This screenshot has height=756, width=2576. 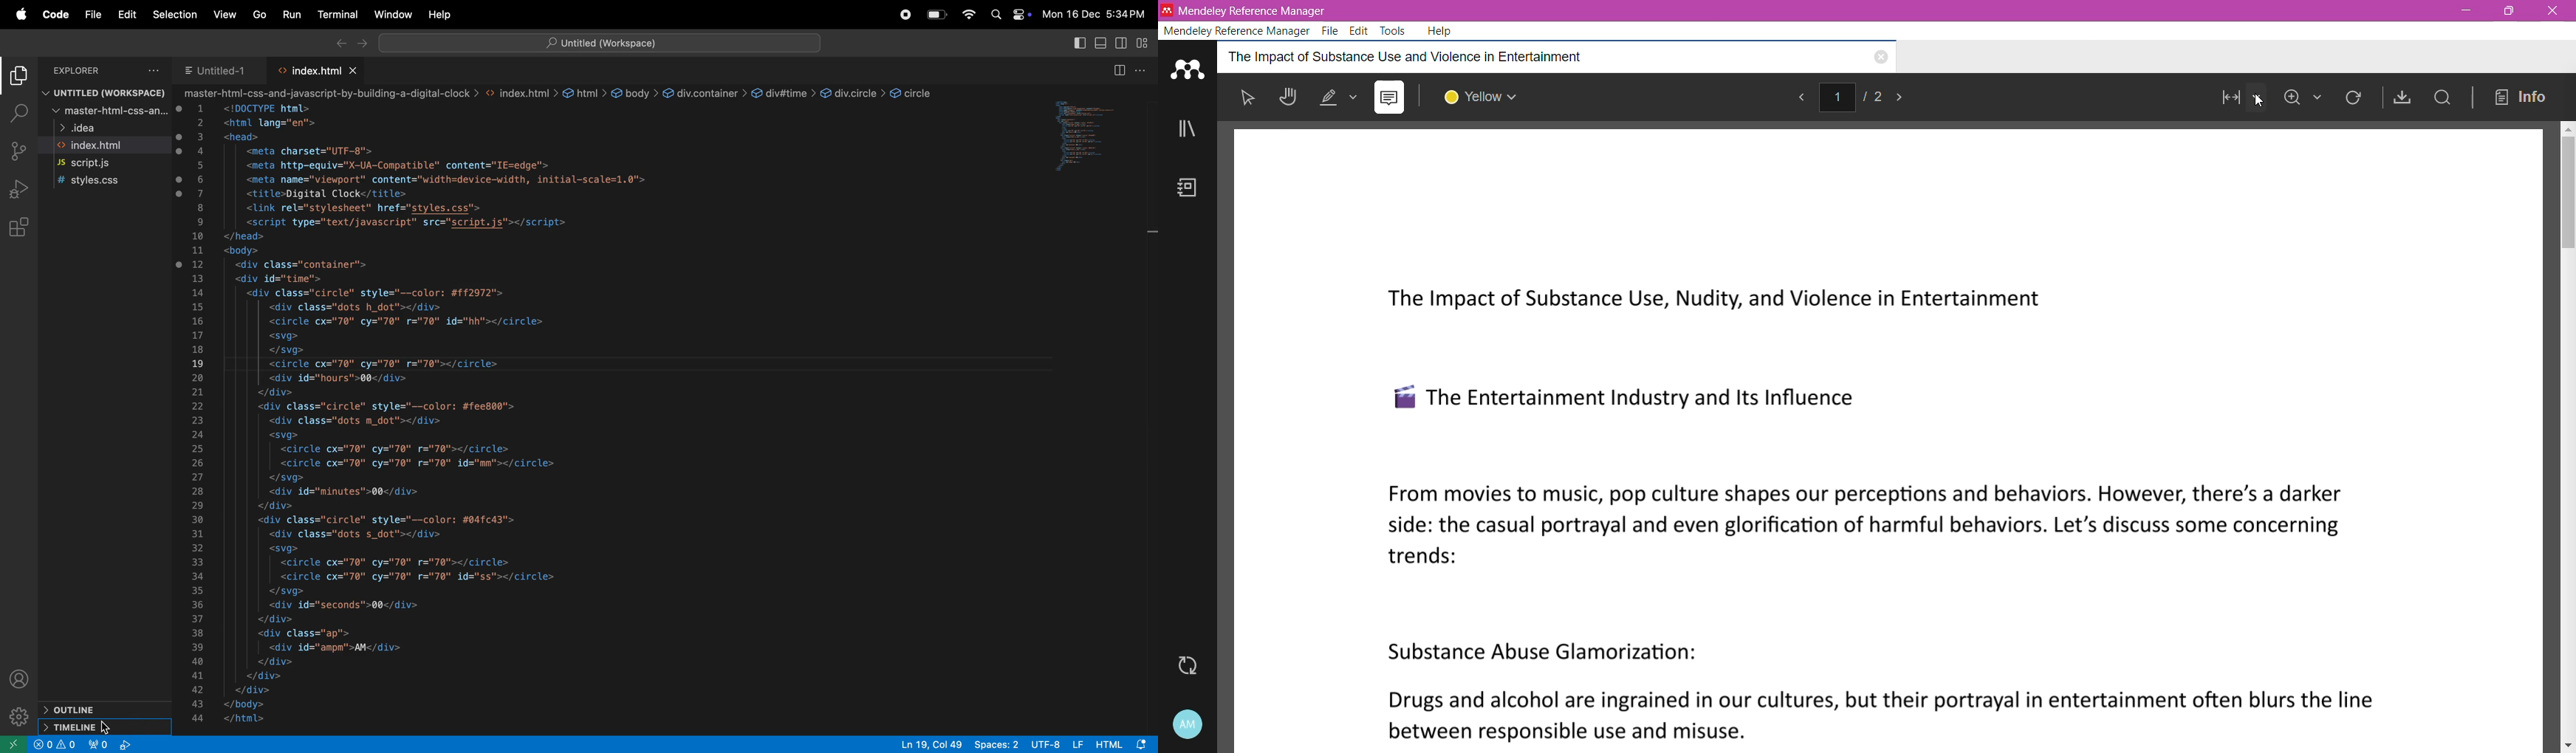 What do you see at coordinates (281, 336) in the screenshot?
I see `| <svg>` at bounding box center [281, 336].